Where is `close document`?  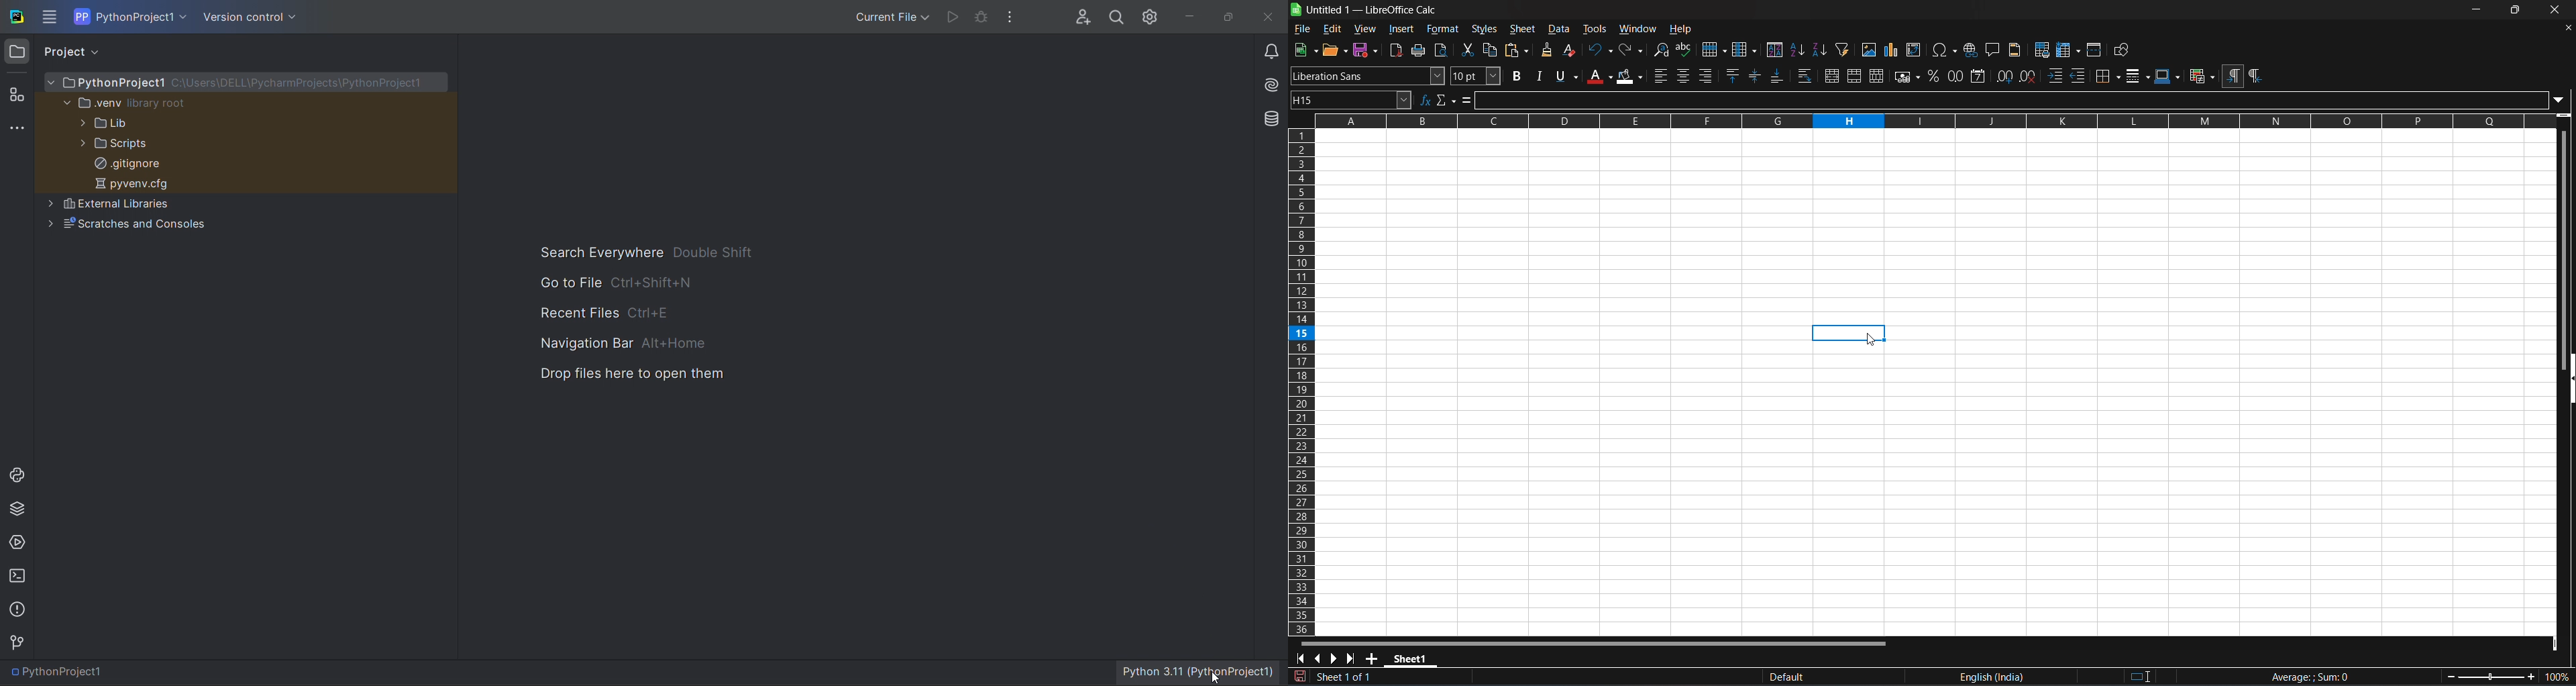 close document is located at coordinates (2568, 28).